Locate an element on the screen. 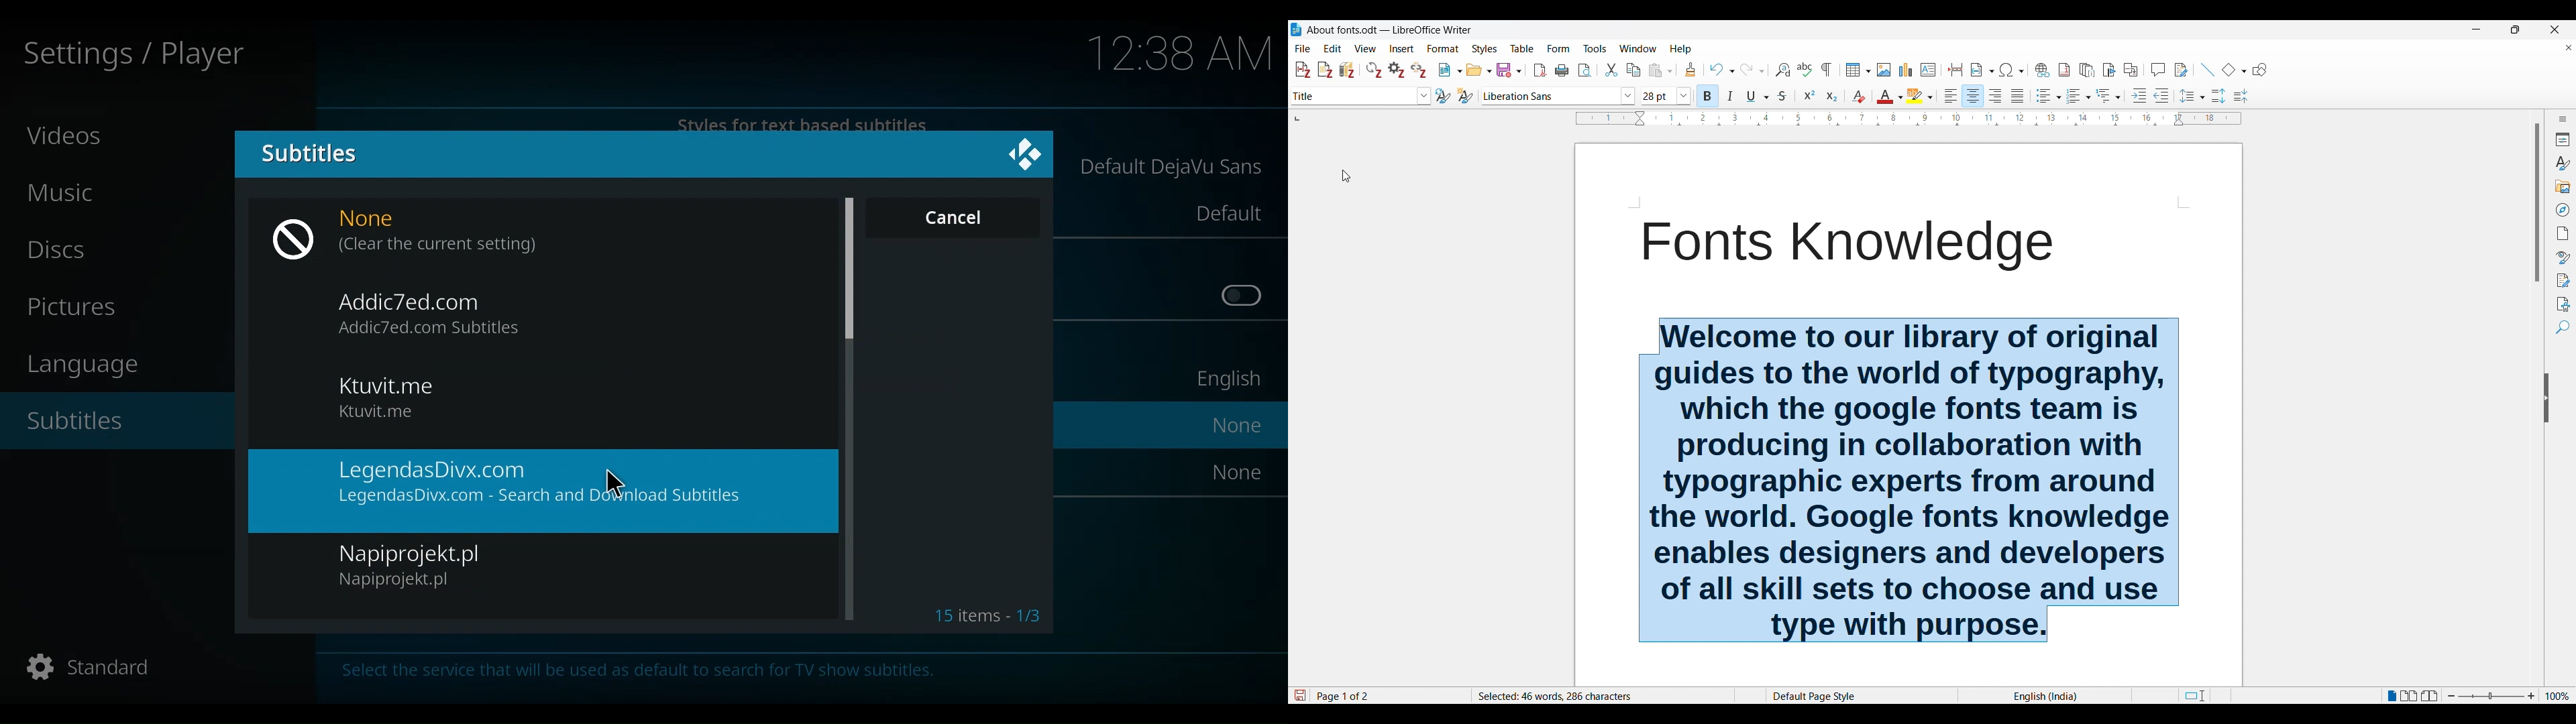 This screenshot has width=2576, height=728. Insert page break is located at coordinates (1956, 70).